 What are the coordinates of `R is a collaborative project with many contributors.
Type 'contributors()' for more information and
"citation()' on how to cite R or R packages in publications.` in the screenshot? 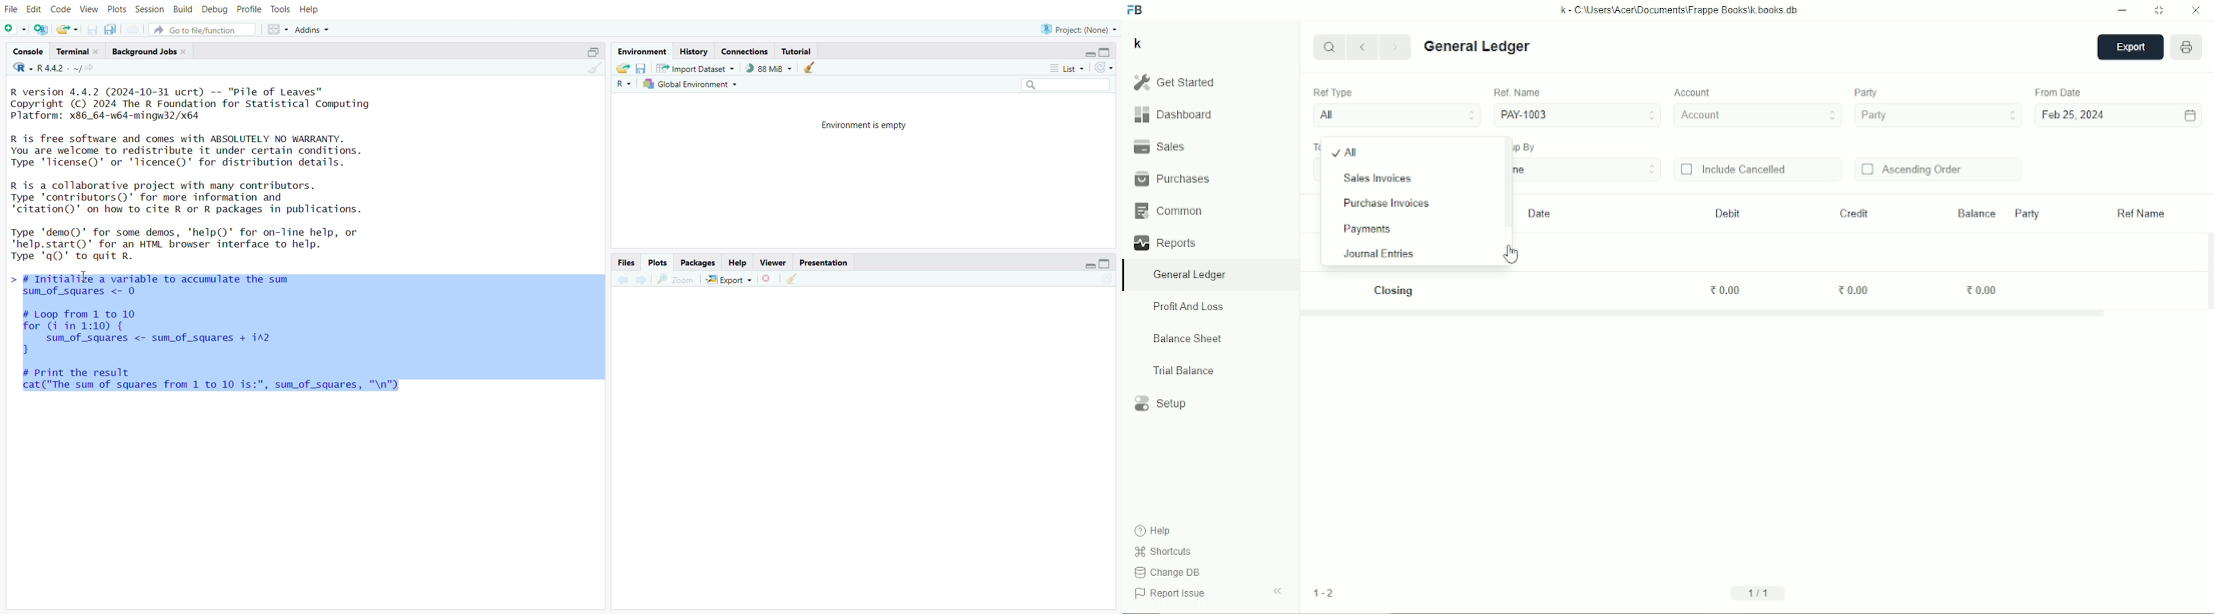 It's located at (222, 199).